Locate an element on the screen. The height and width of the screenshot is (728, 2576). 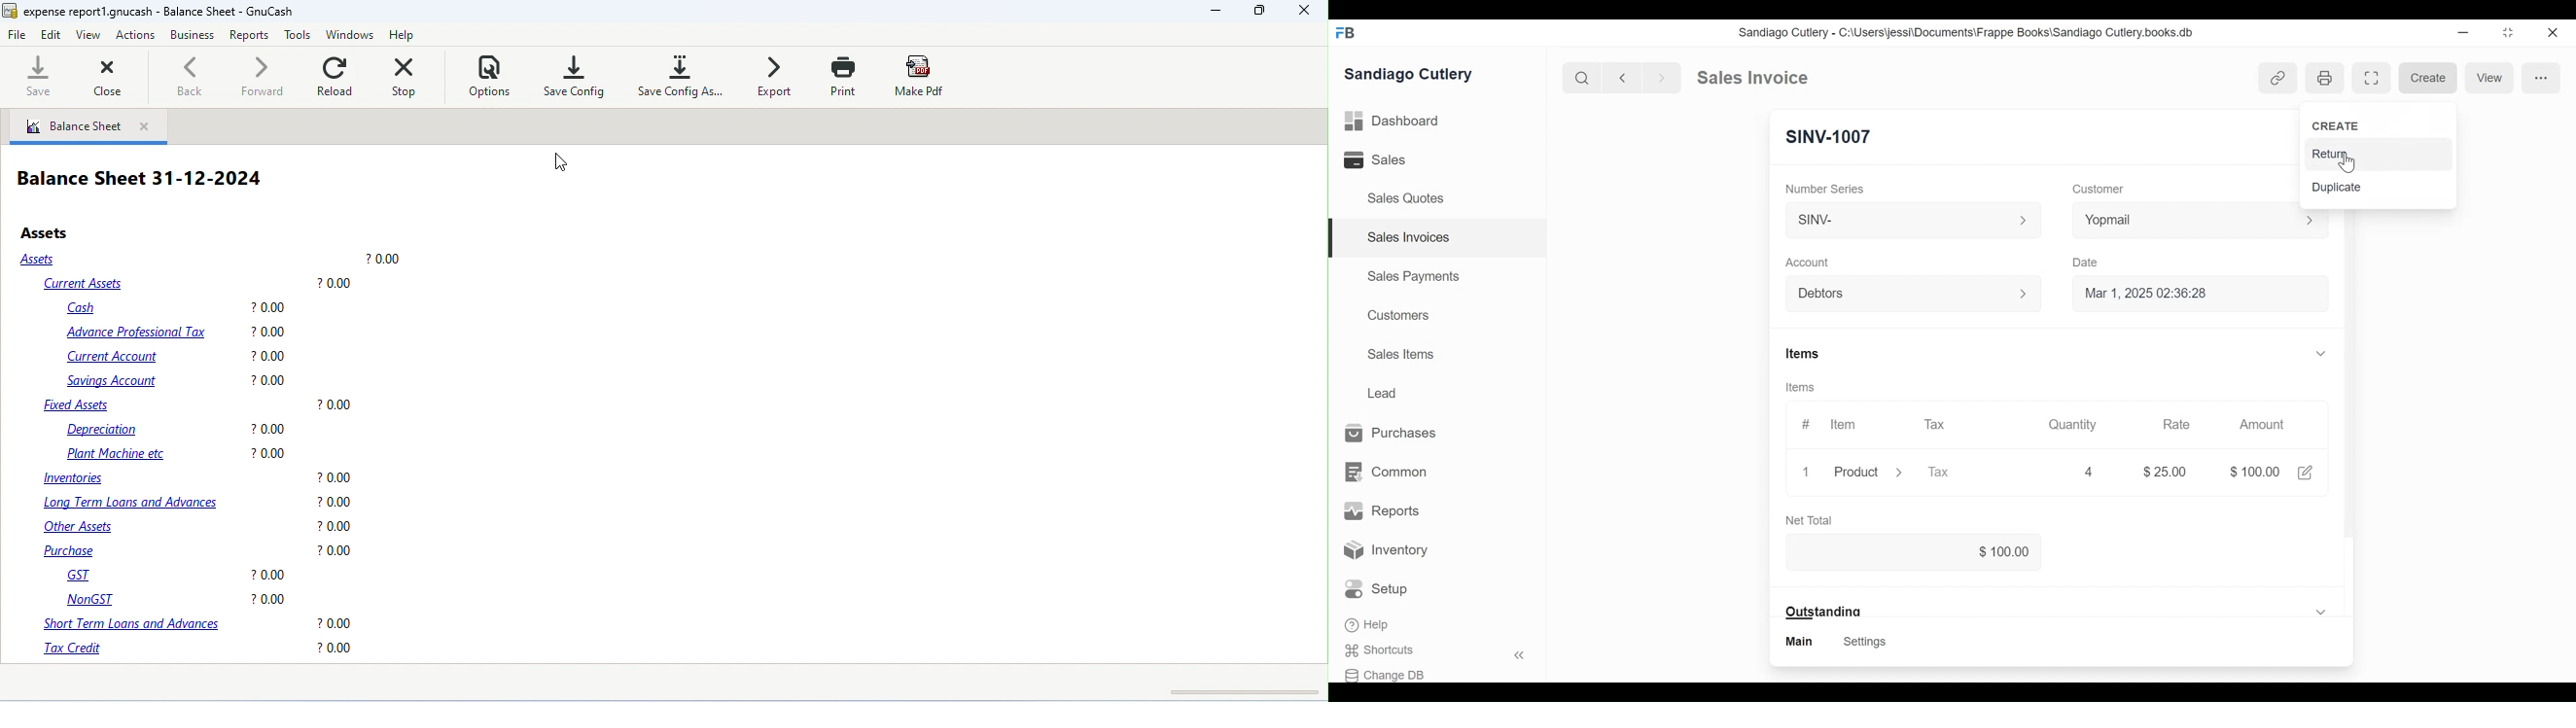
Minimize is located at coordinates (2462, 32).